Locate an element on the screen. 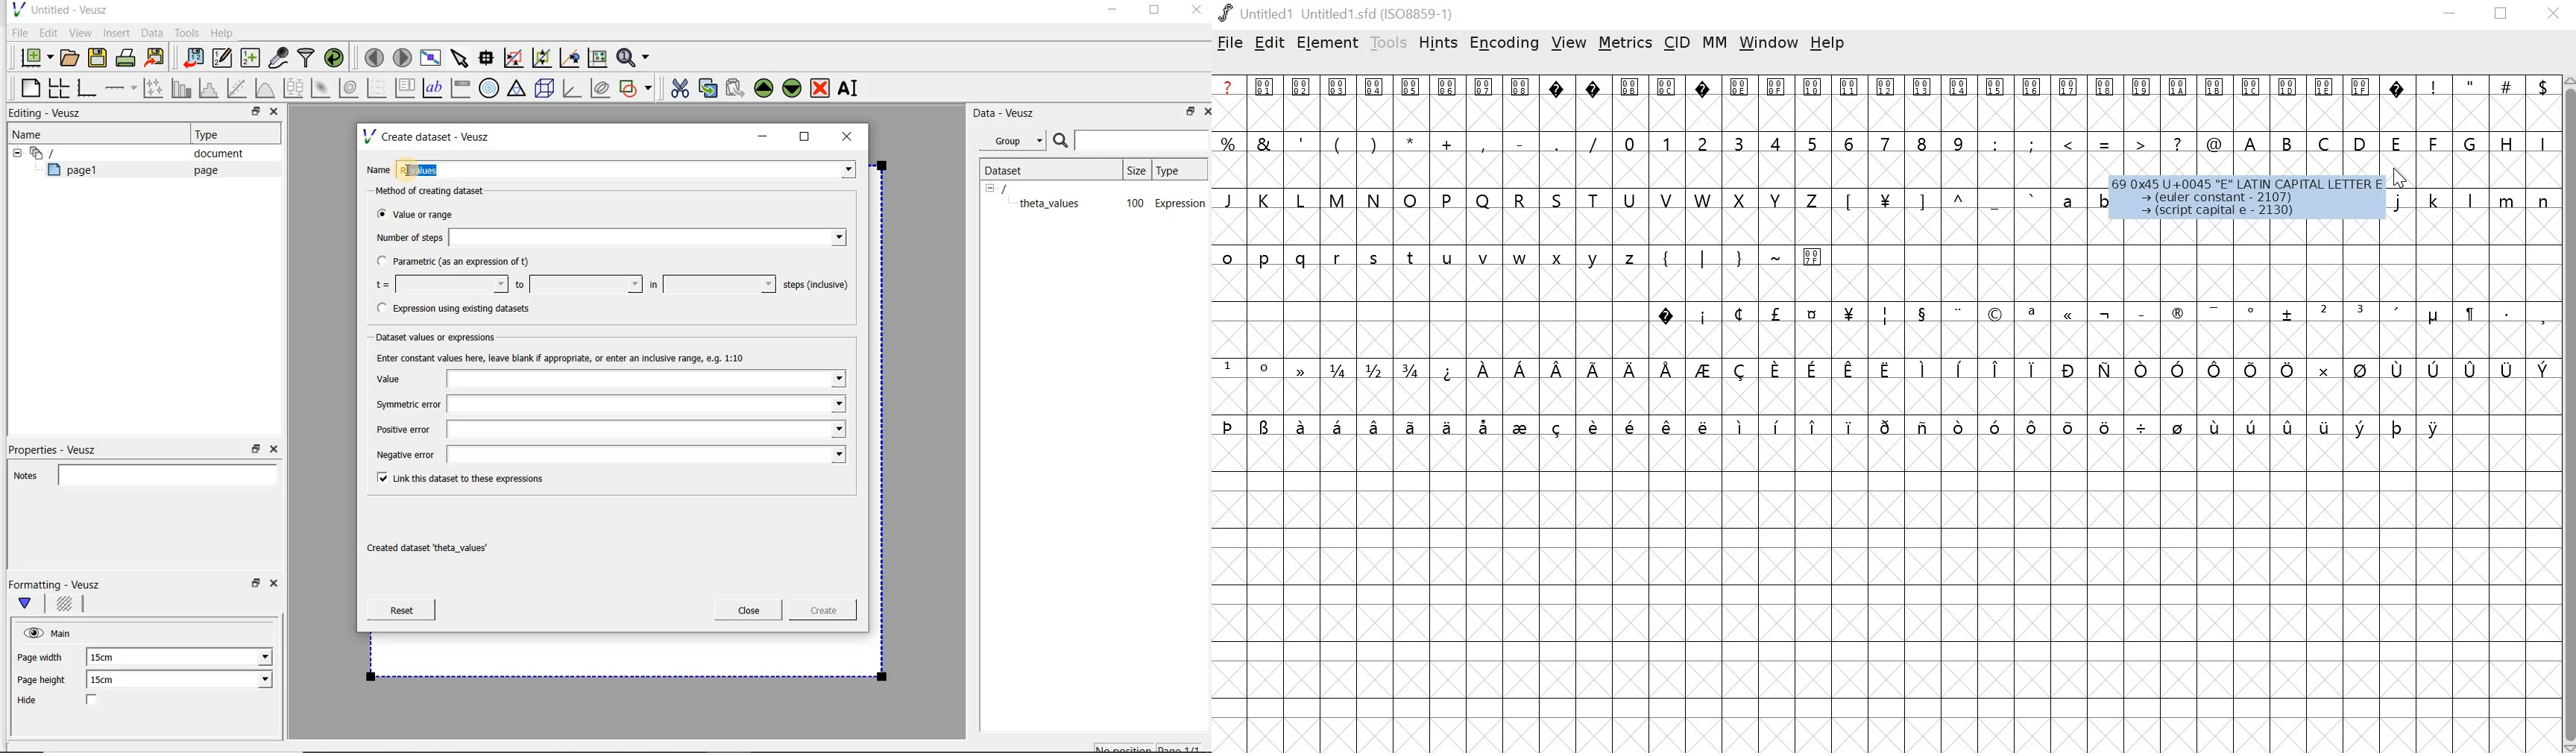 The image size is (2576, 756). Paste widget from the clipboard is located at coordinates (737, 88).